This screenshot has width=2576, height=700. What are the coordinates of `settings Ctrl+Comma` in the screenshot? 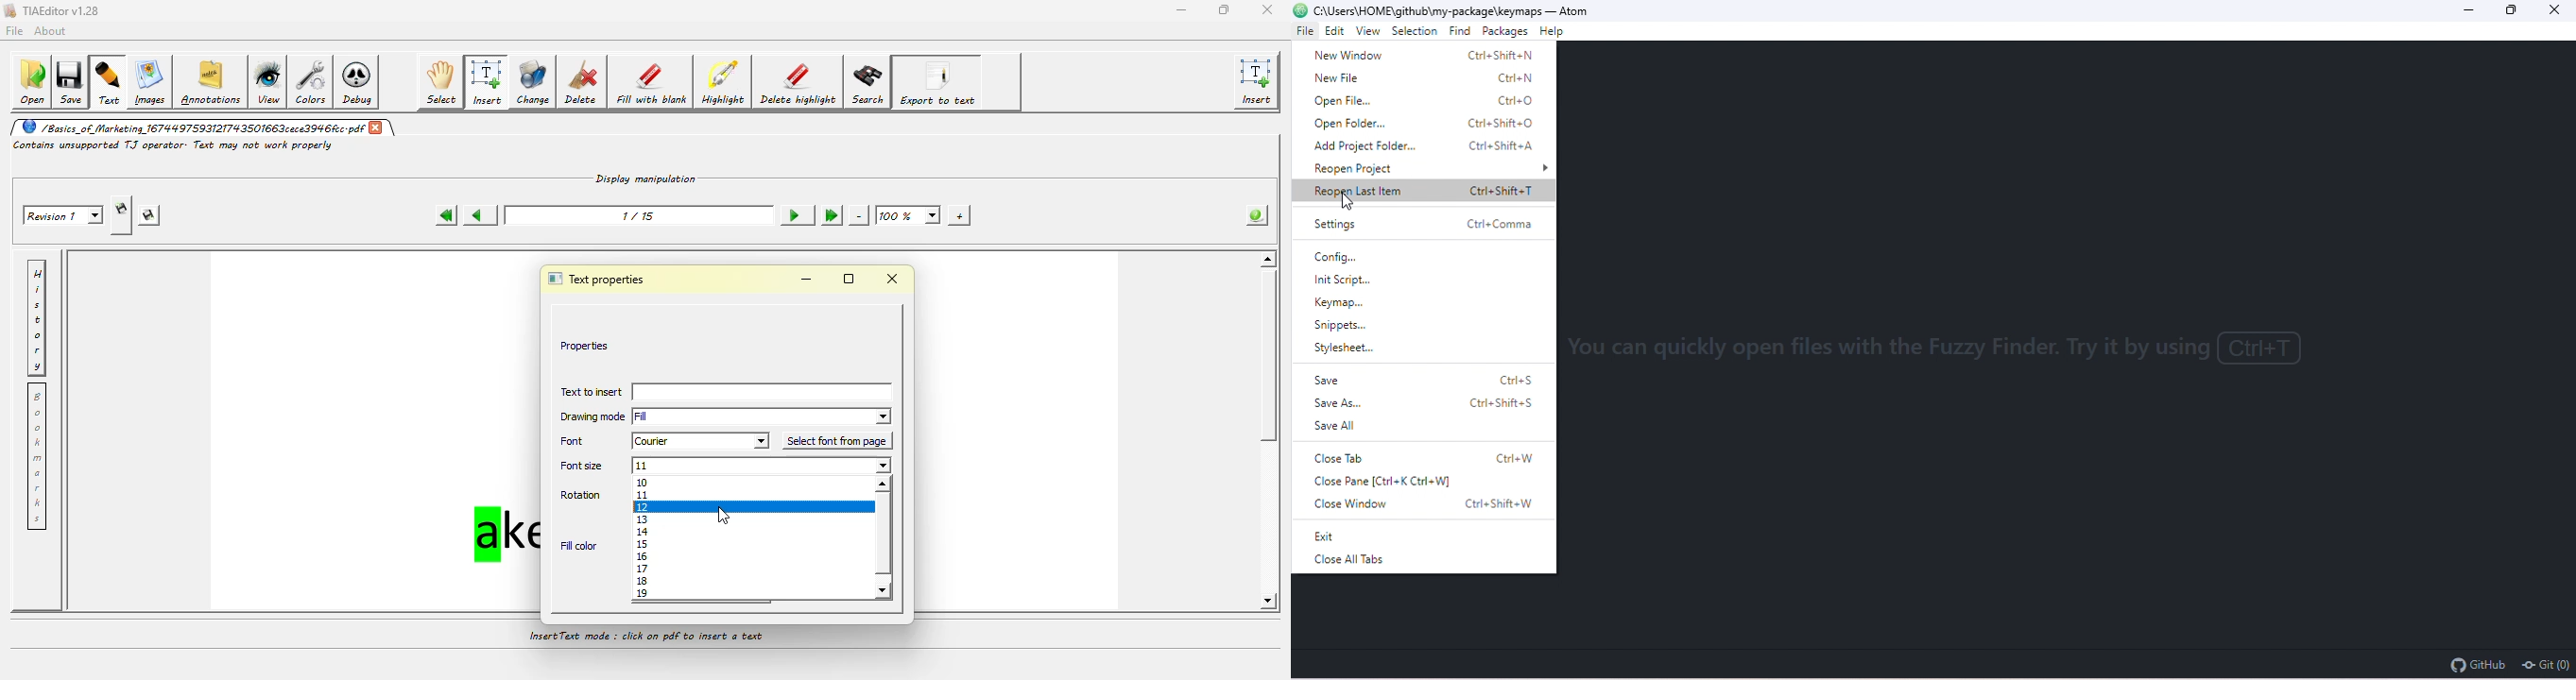 It's located at (1422, 224).